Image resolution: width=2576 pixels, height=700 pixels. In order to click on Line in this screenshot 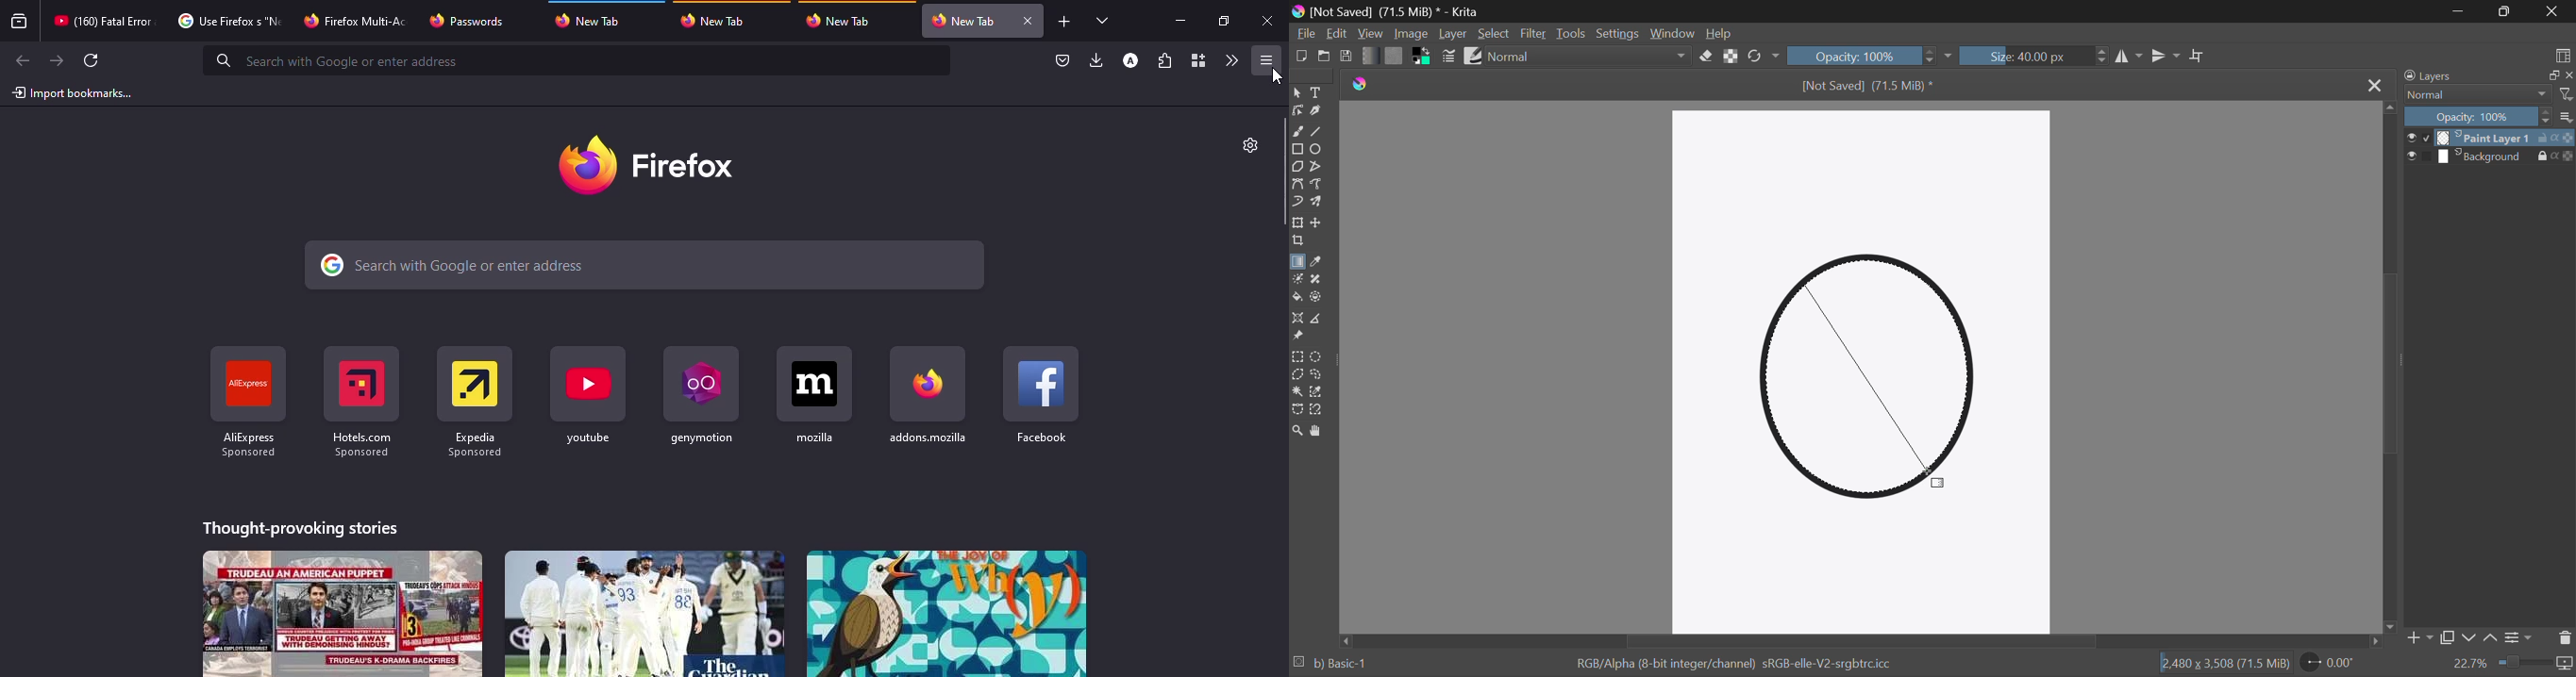, I will do `click(1318, 132)`.